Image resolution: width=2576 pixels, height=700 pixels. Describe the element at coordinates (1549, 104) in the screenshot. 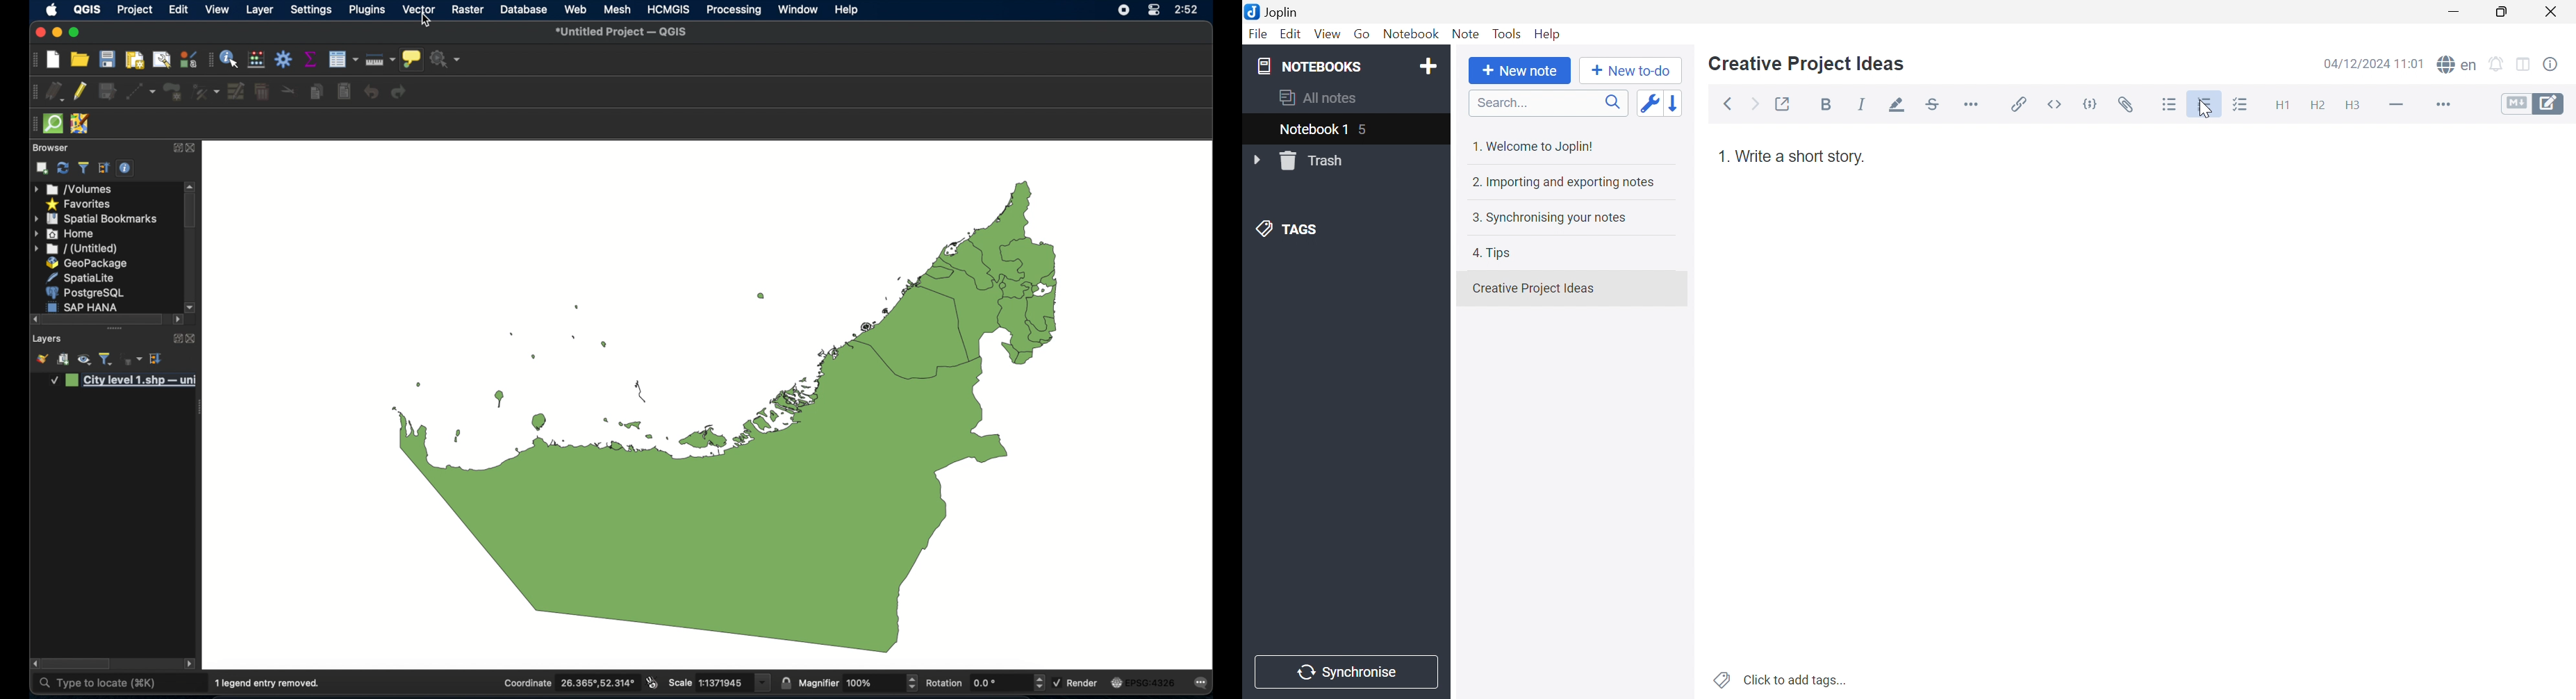

I see `Search` at that location.